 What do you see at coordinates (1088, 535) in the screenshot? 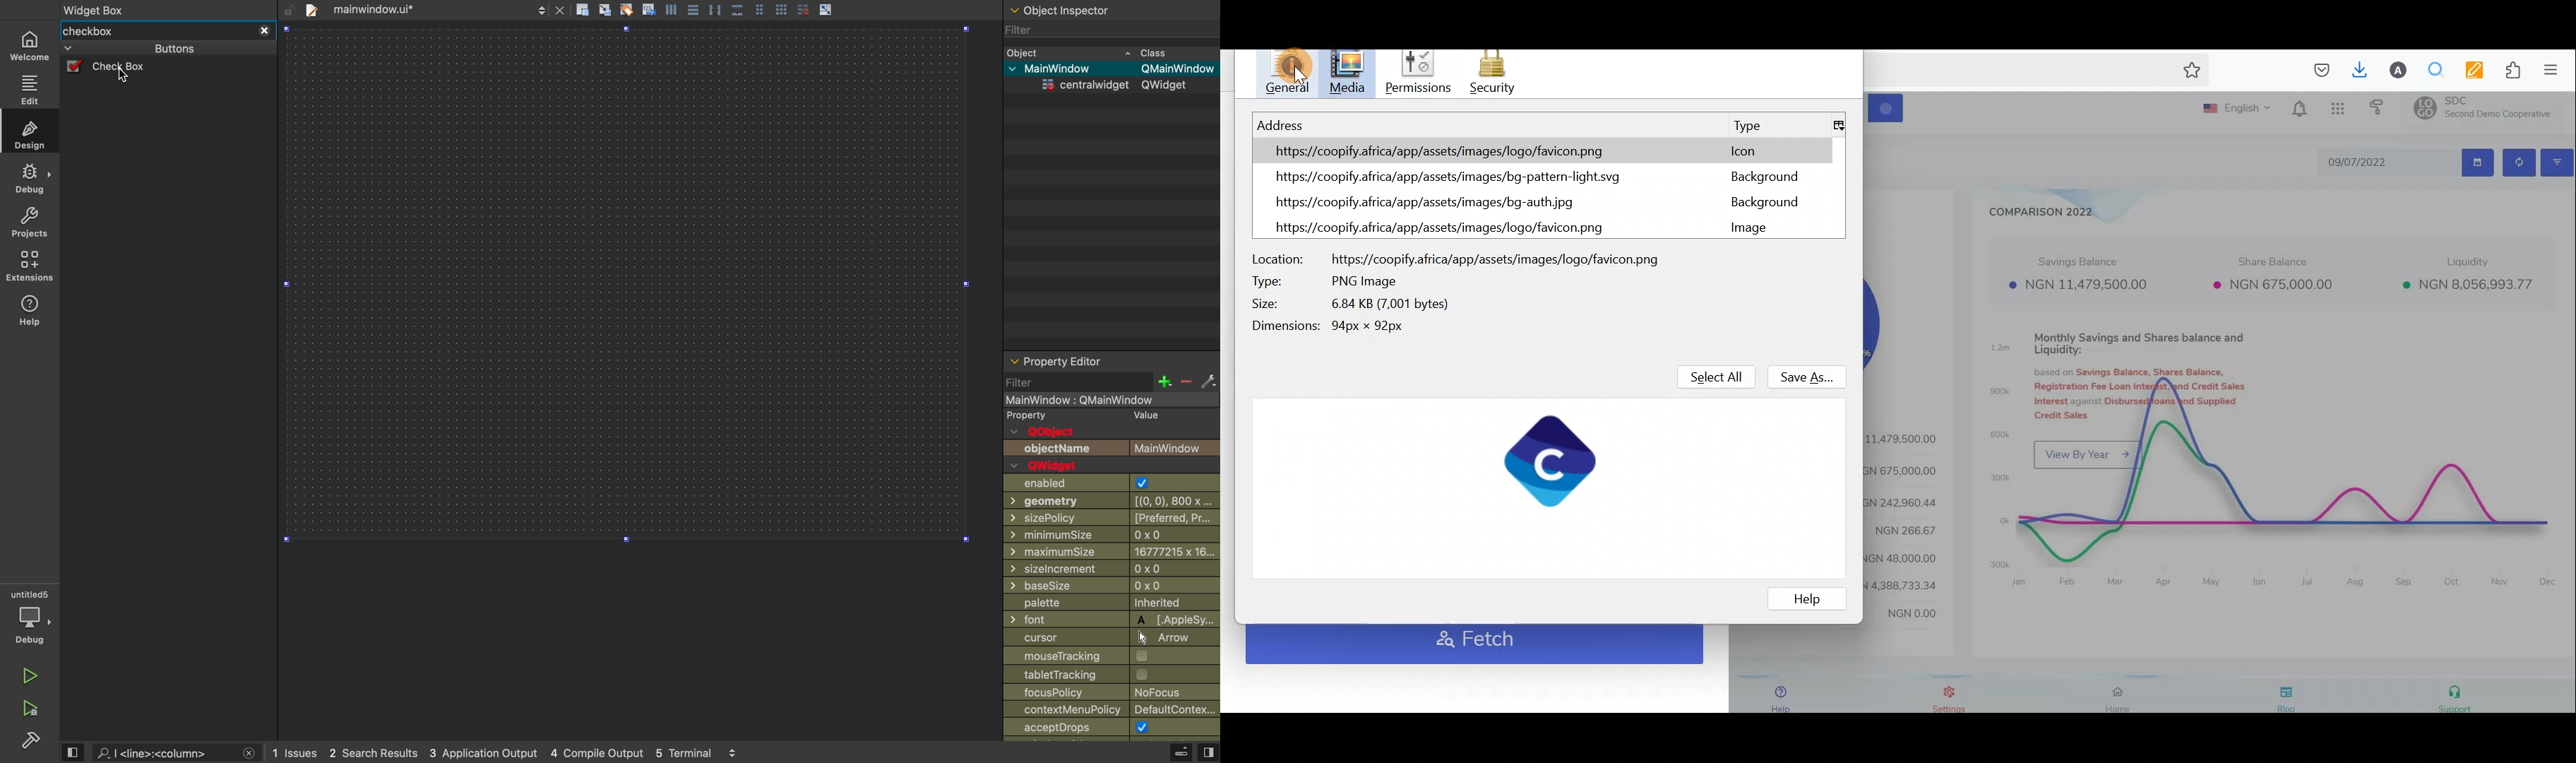
I see `minimum size` at bounding box center [1088, 535].